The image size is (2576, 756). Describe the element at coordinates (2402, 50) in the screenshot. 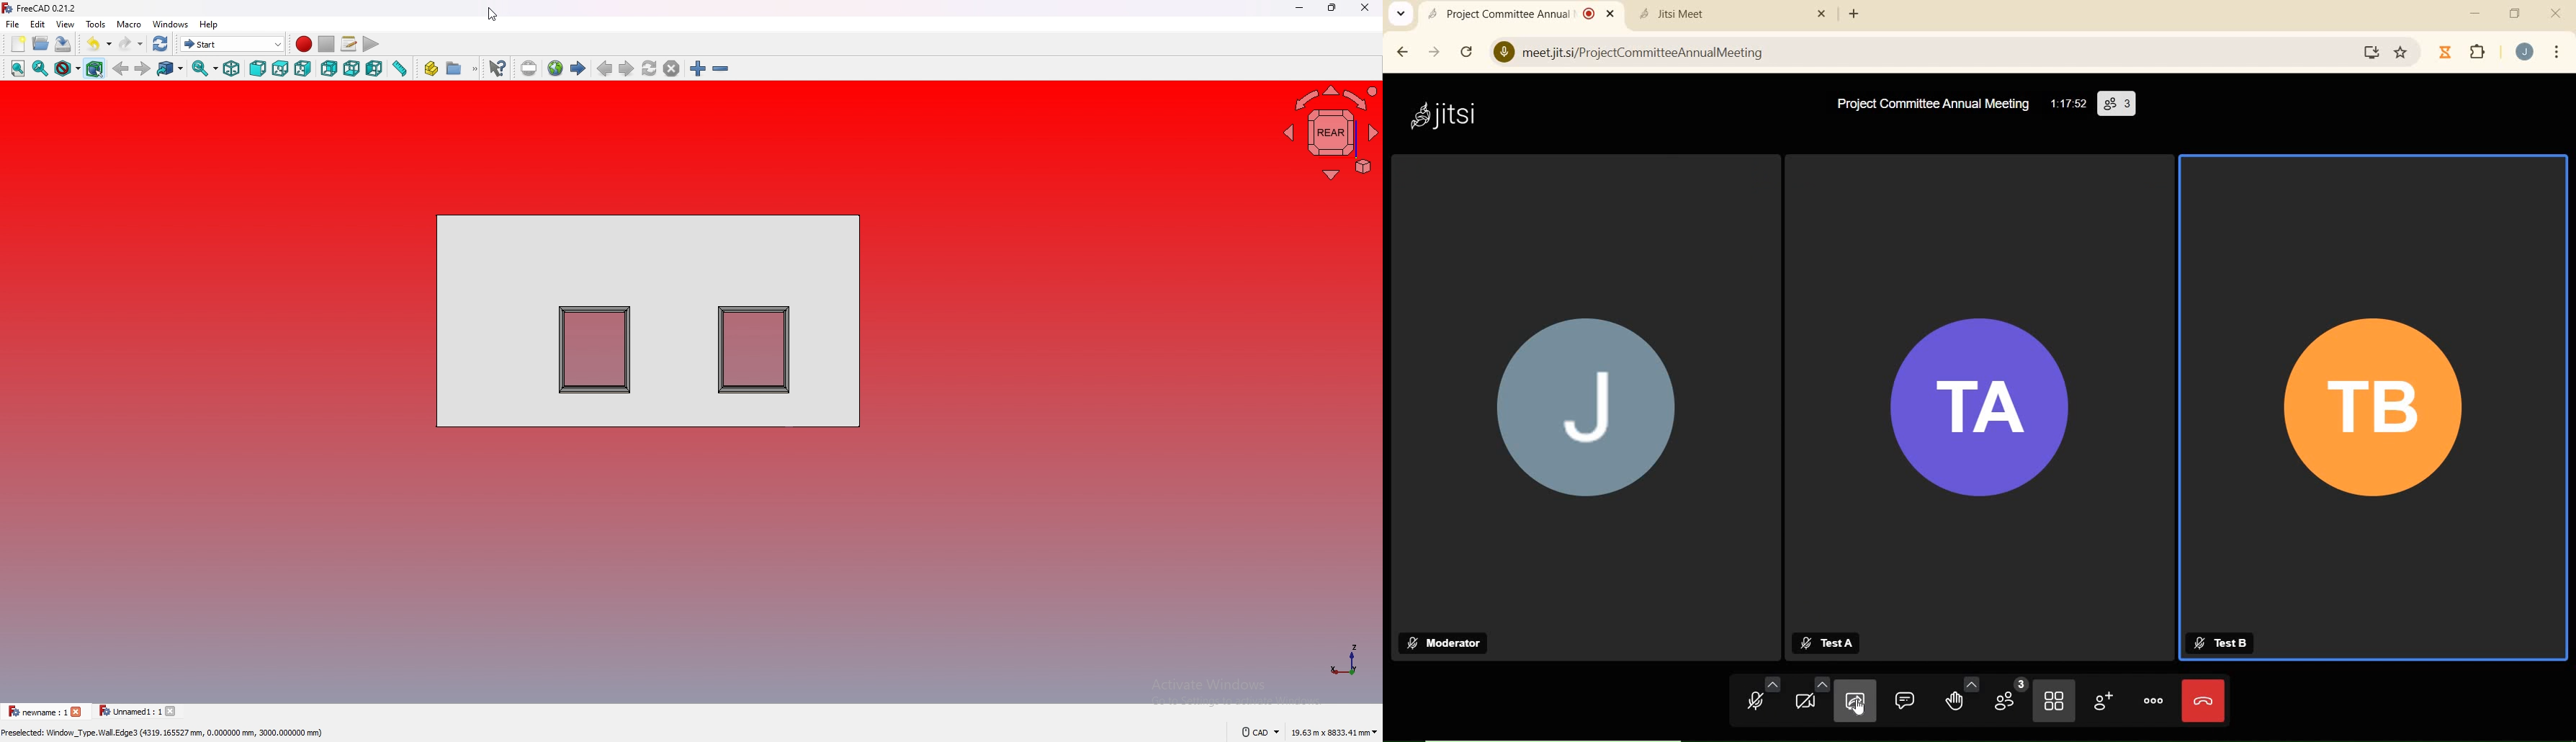

I see `favorite` at that location.